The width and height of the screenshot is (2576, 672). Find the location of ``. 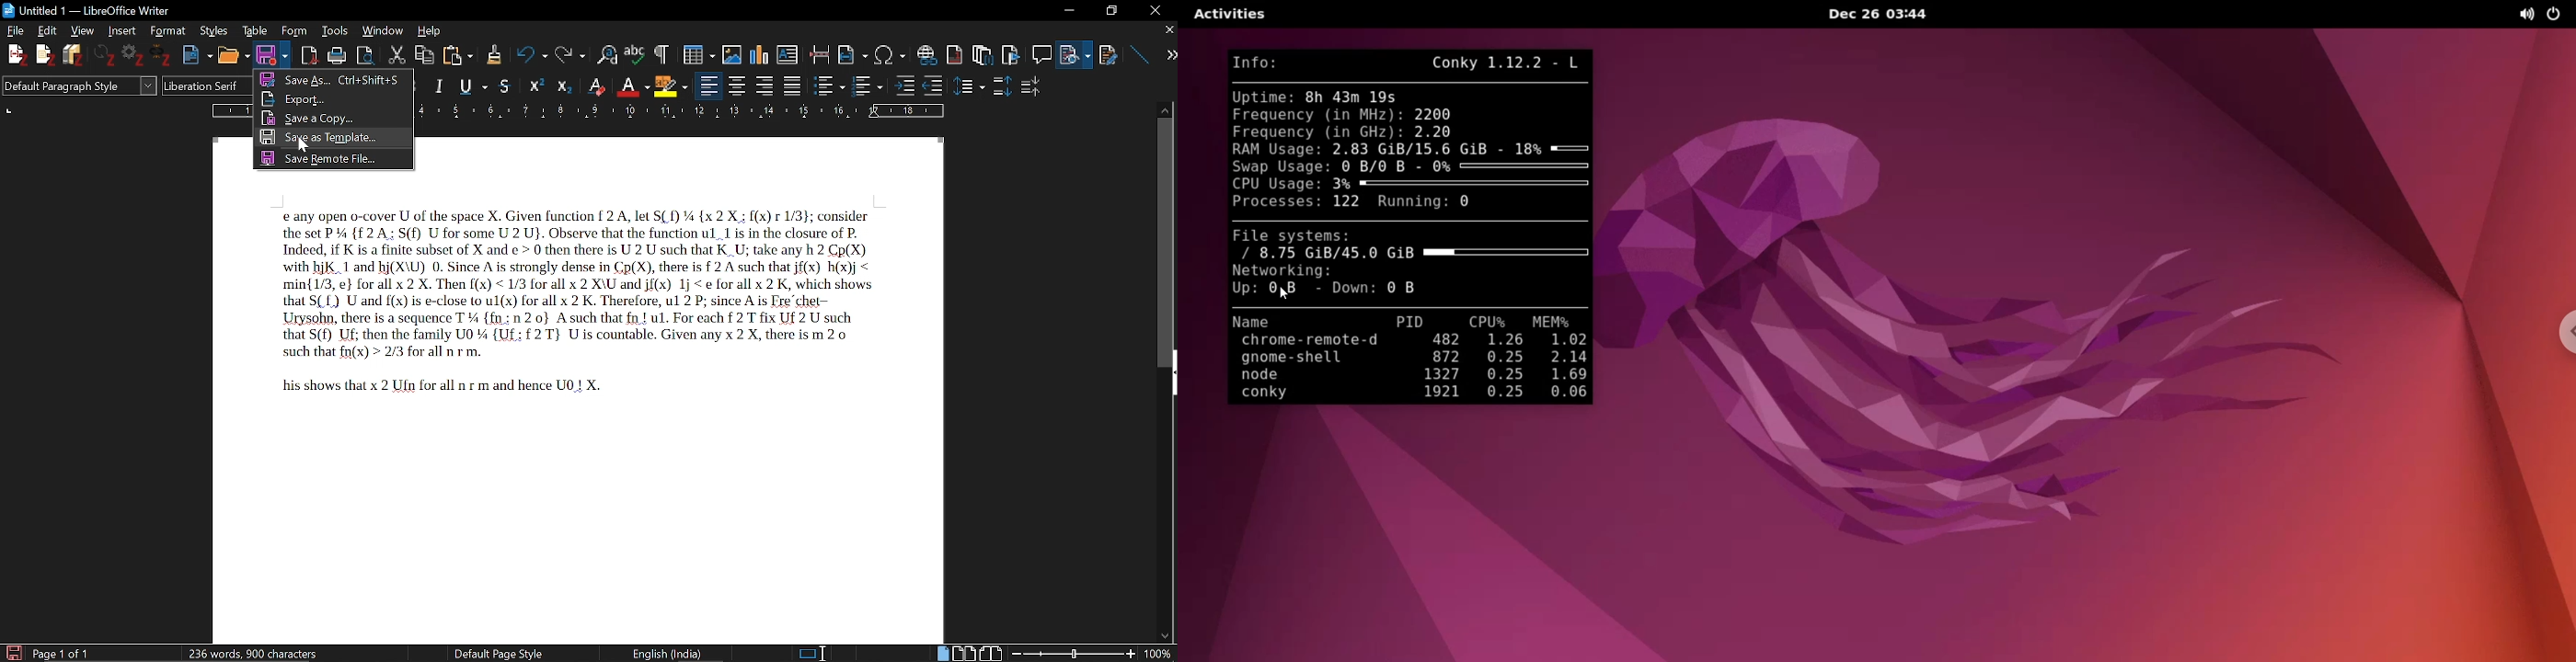

 is located at coordinates (564, 86).